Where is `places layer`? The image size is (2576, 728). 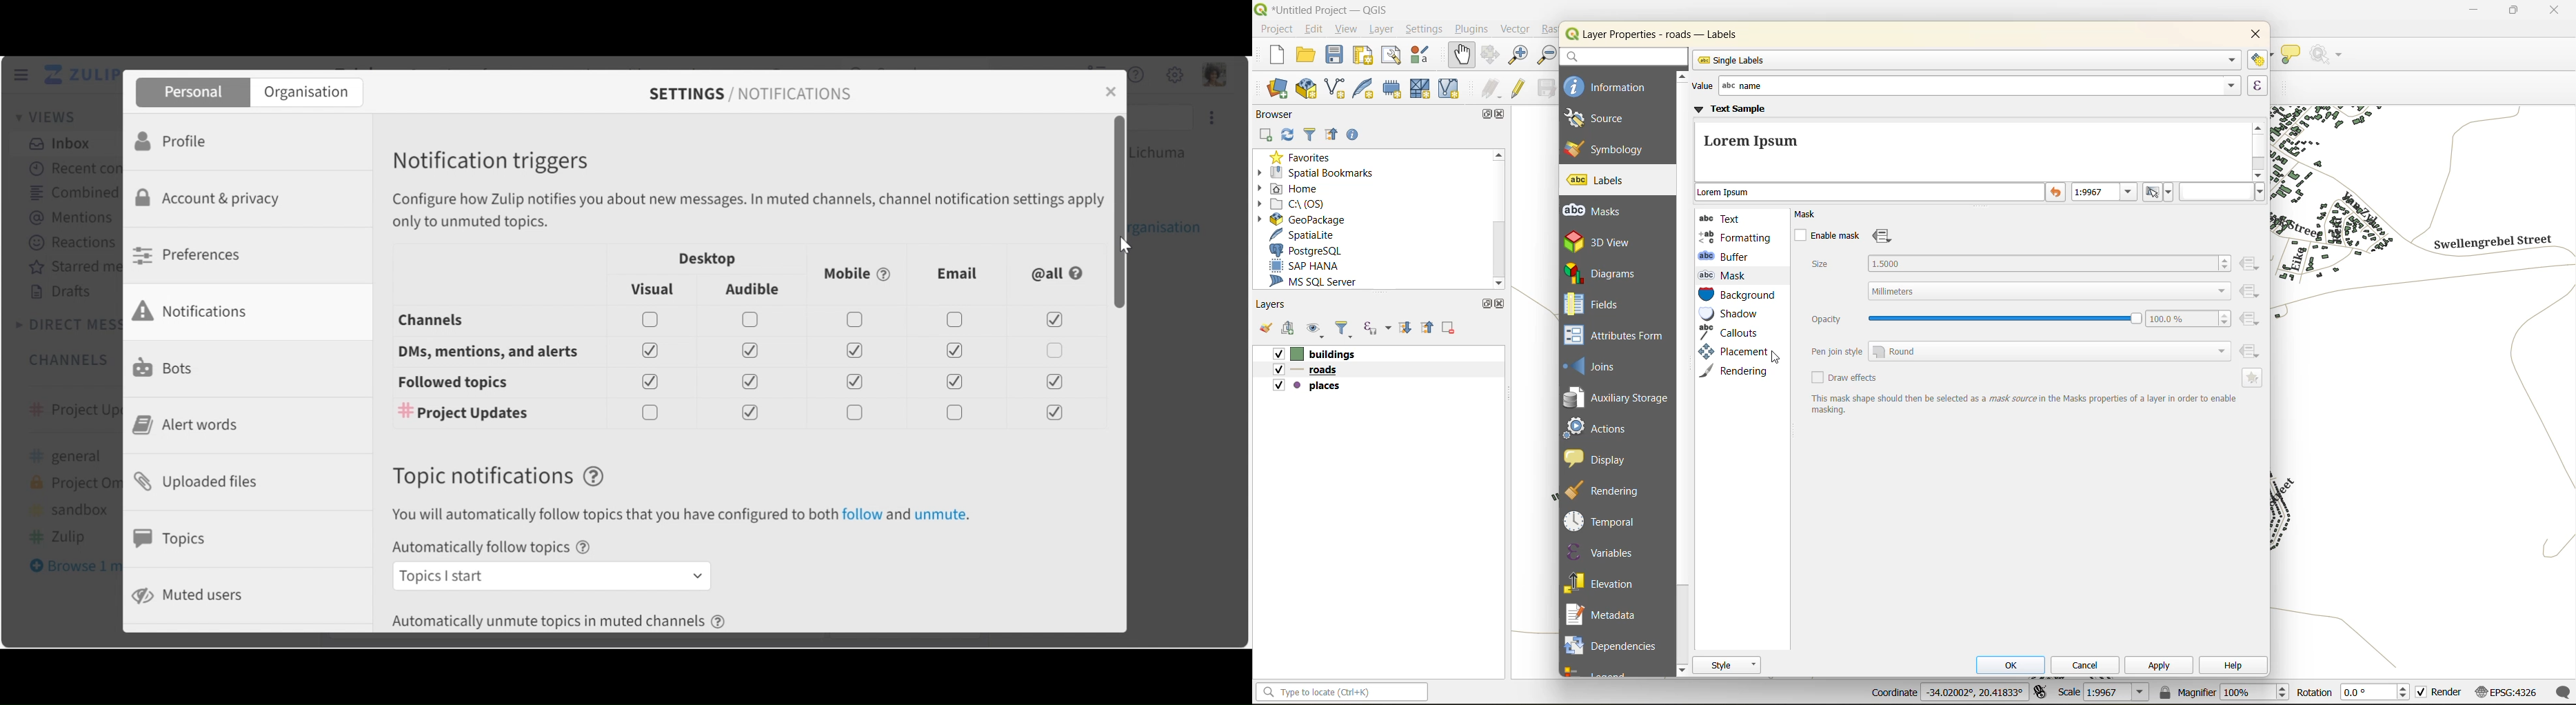 places layer is located at coordinates (1307, 386).